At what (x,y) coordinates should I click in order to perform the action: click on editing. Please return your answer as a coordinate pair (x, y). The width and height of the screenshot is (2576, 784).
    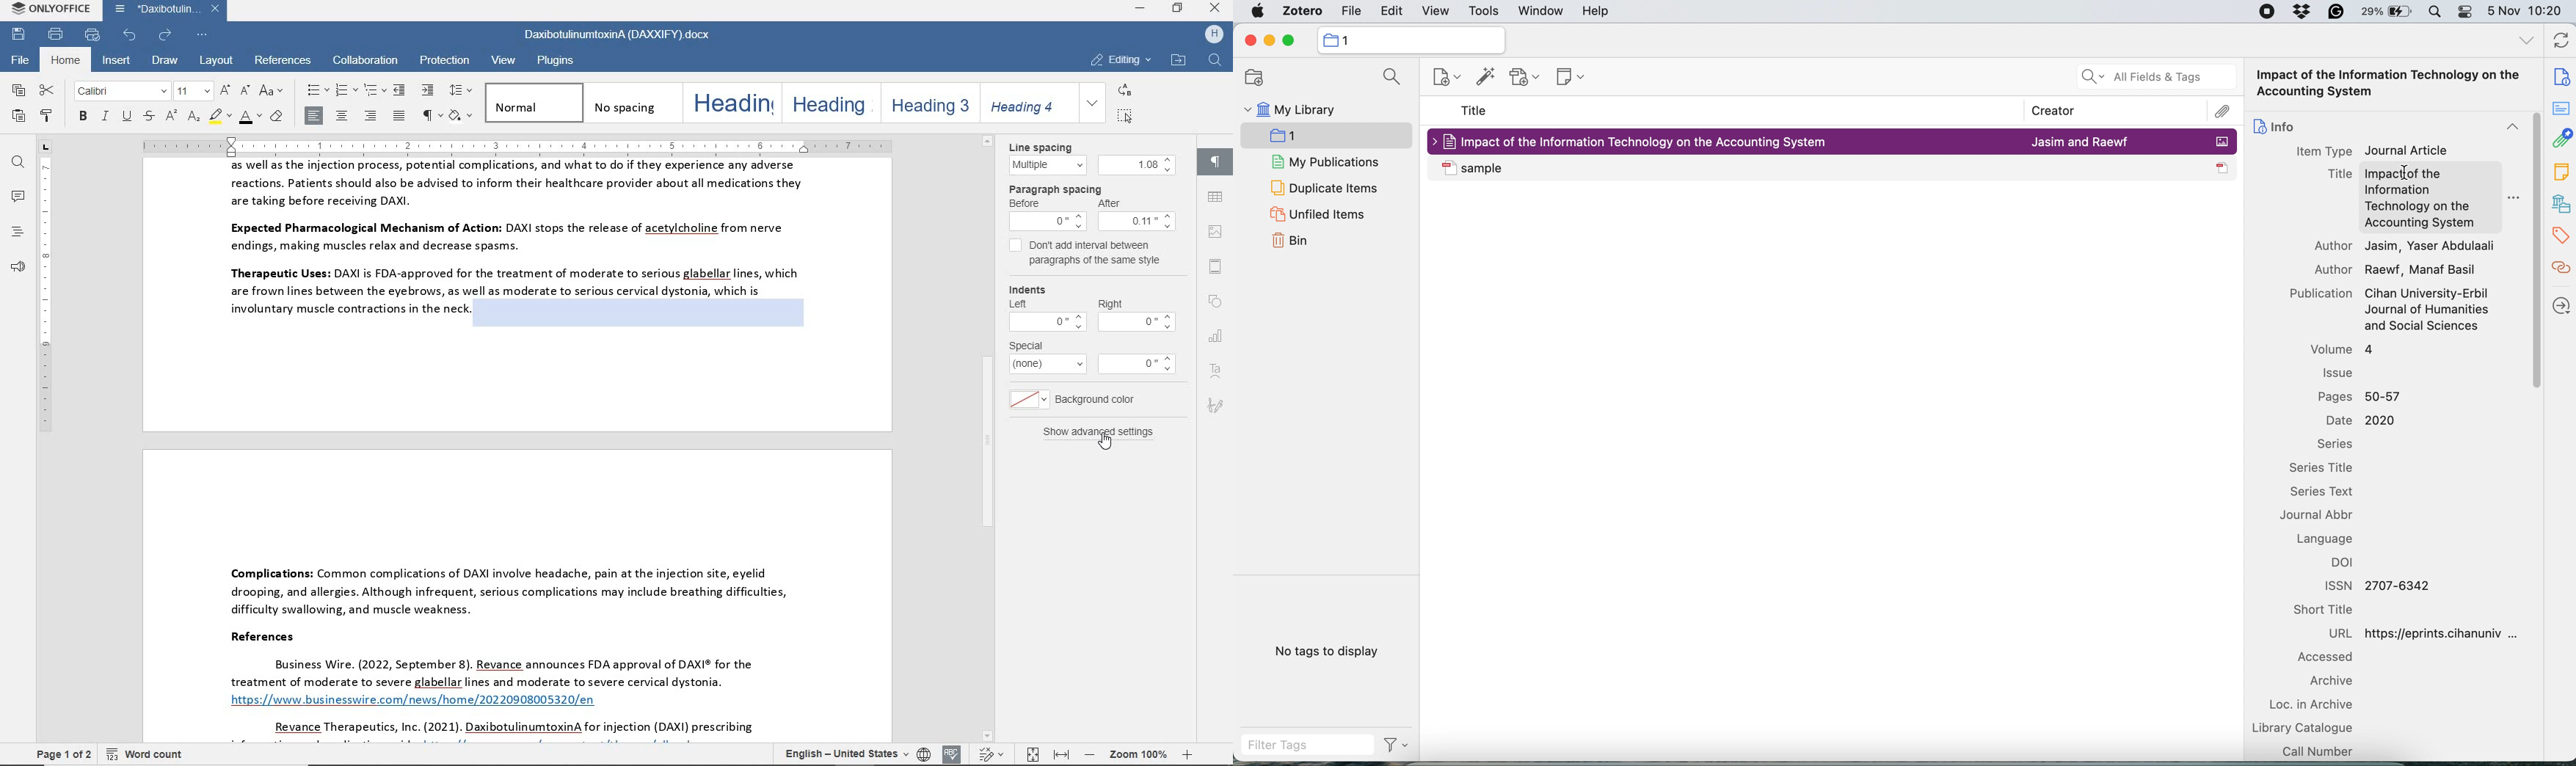
    Looking at the image, I should click on (1121, 60).